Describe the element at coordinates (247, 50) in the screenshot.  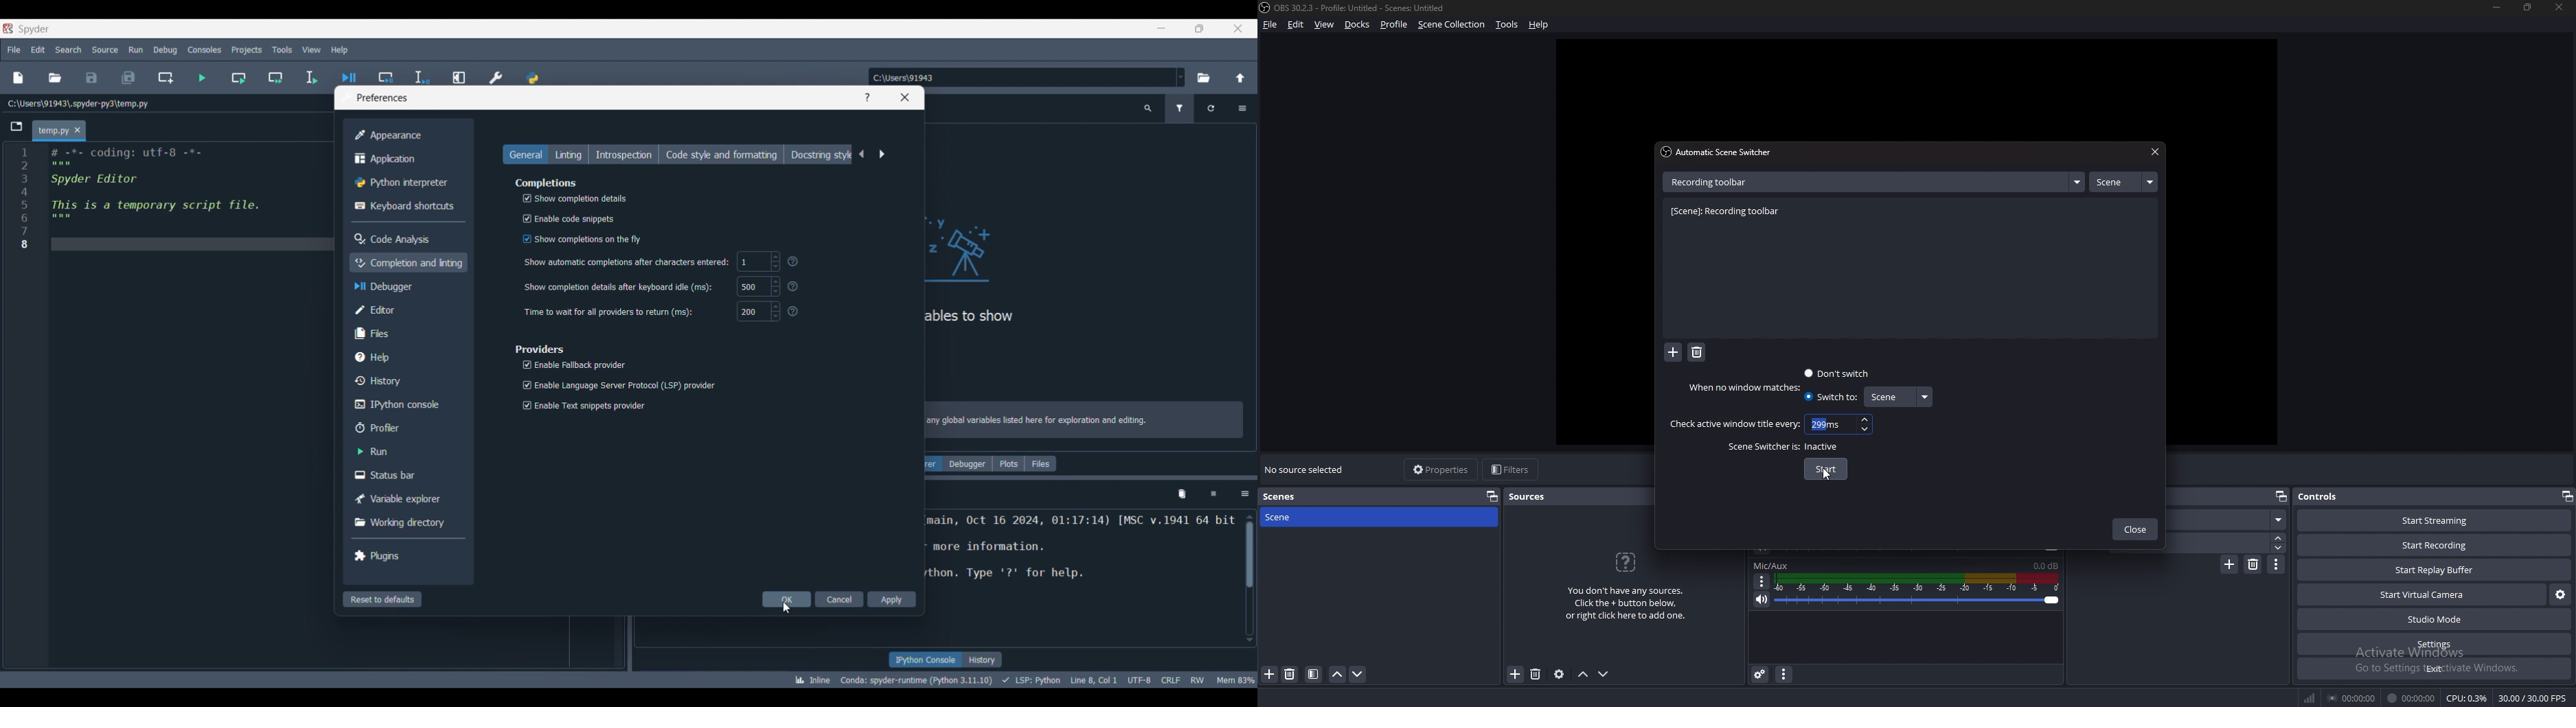
I see `Projects menu` at that location.